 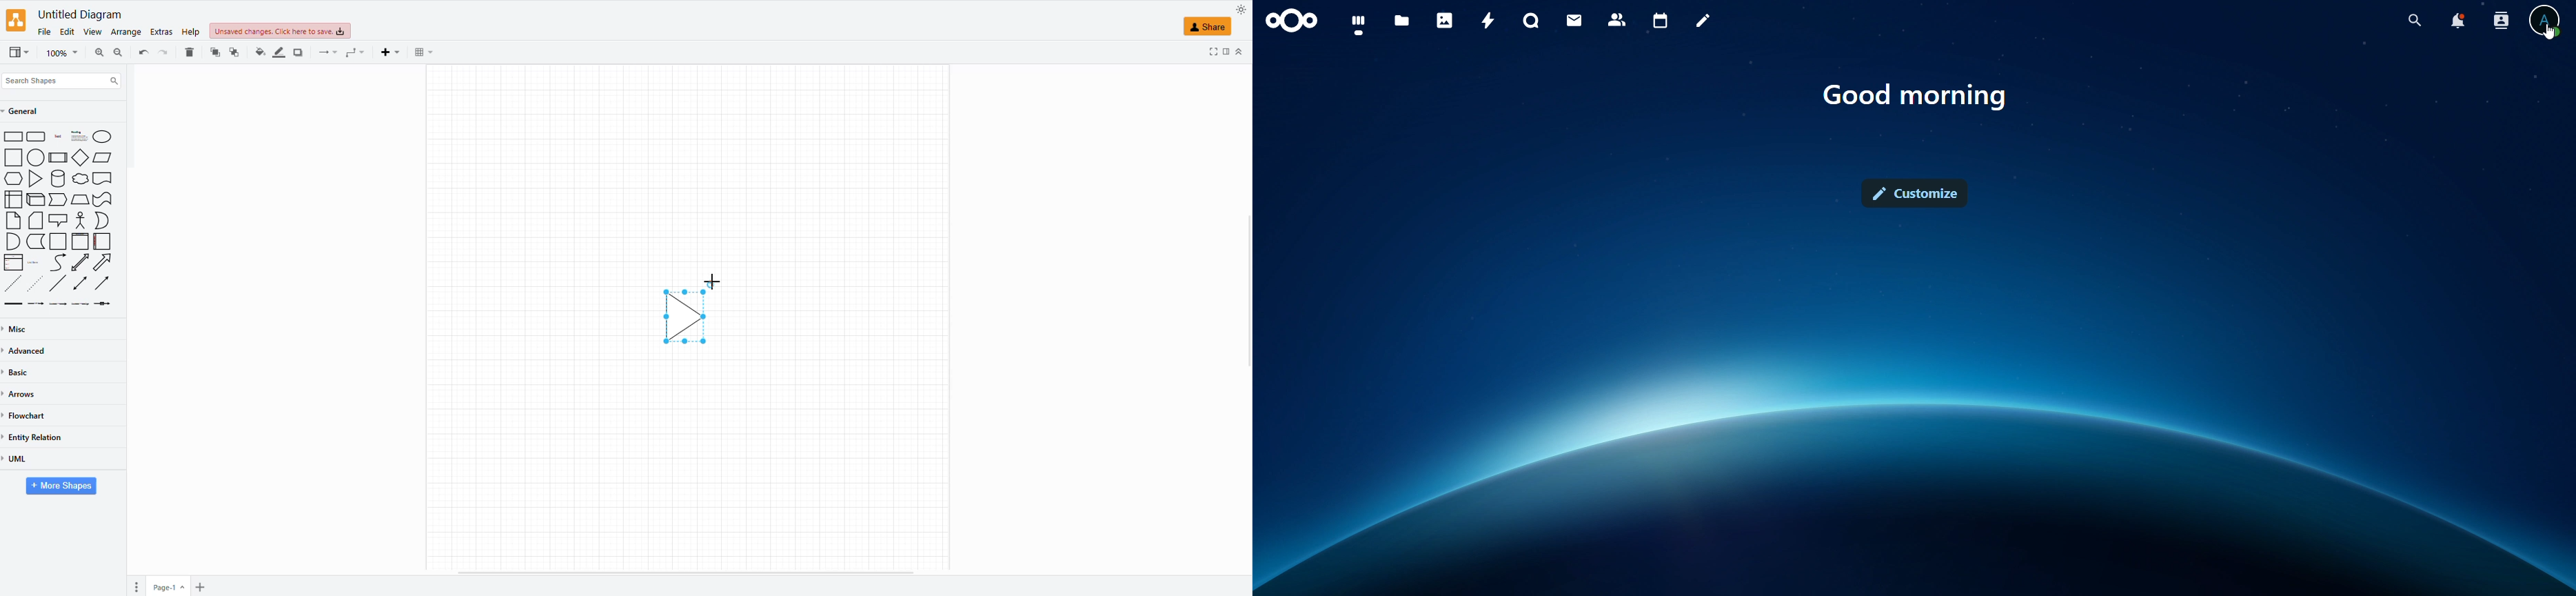 I want to click on Hexagon, so click(x=13, y=179).